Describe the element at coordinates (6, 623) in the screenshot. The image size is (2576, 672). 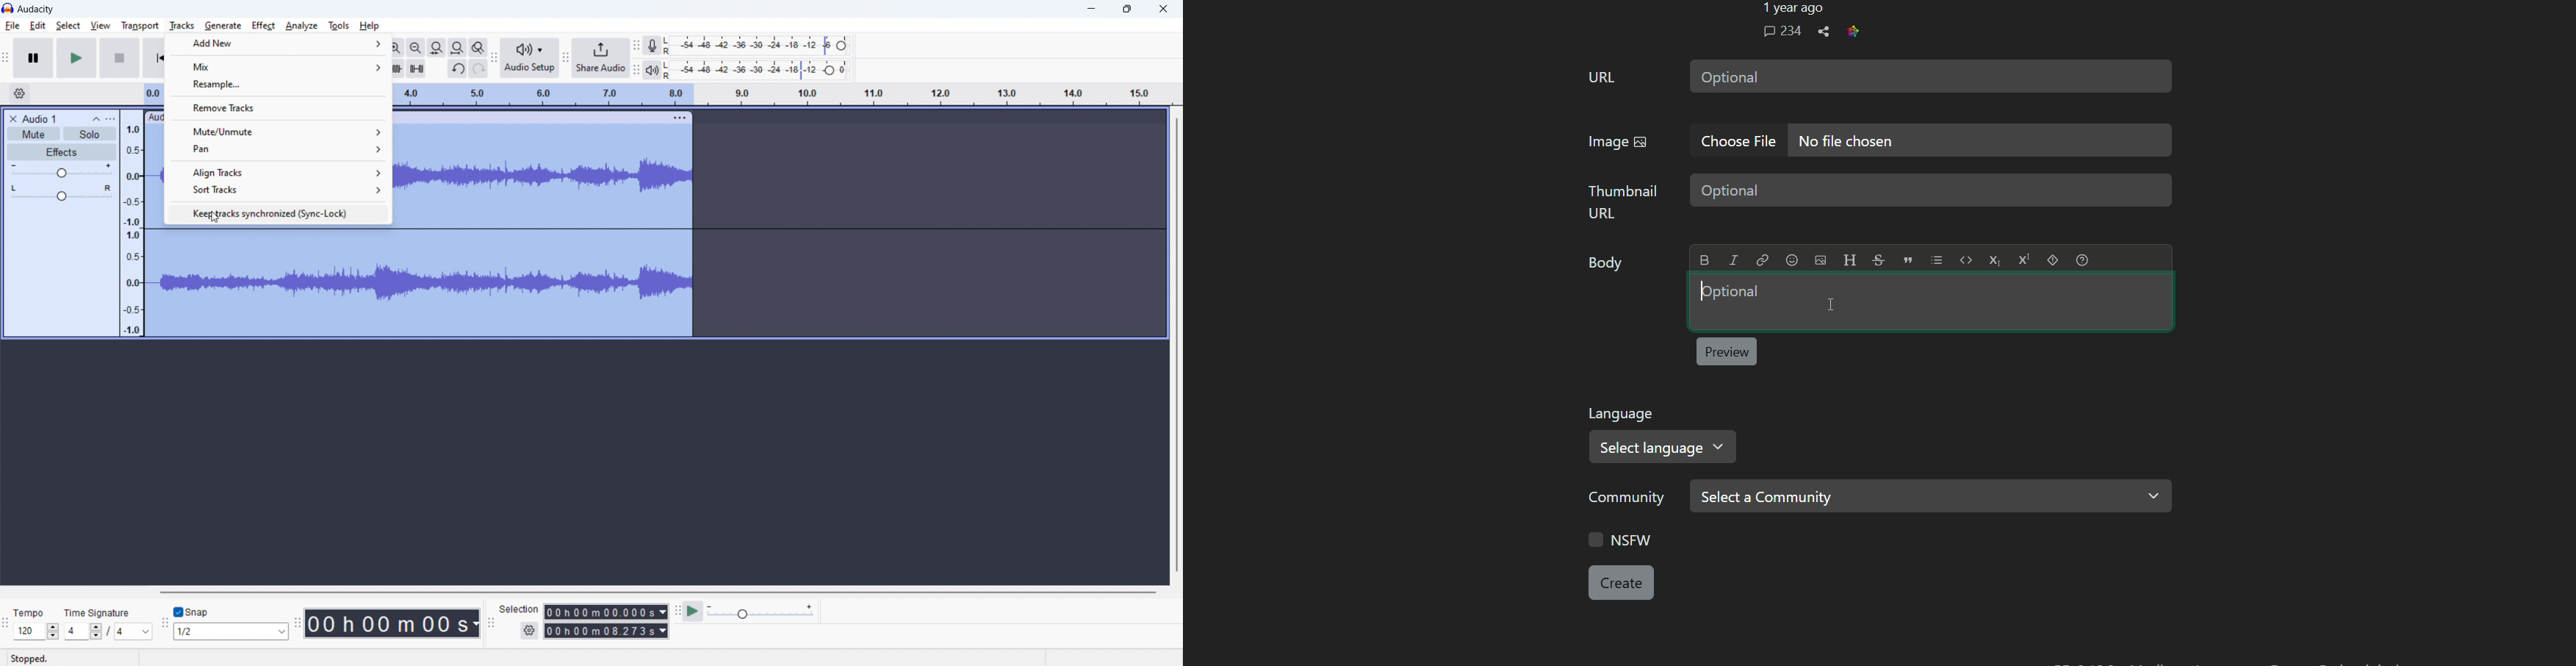
I see `time signature toolbar` at that location.